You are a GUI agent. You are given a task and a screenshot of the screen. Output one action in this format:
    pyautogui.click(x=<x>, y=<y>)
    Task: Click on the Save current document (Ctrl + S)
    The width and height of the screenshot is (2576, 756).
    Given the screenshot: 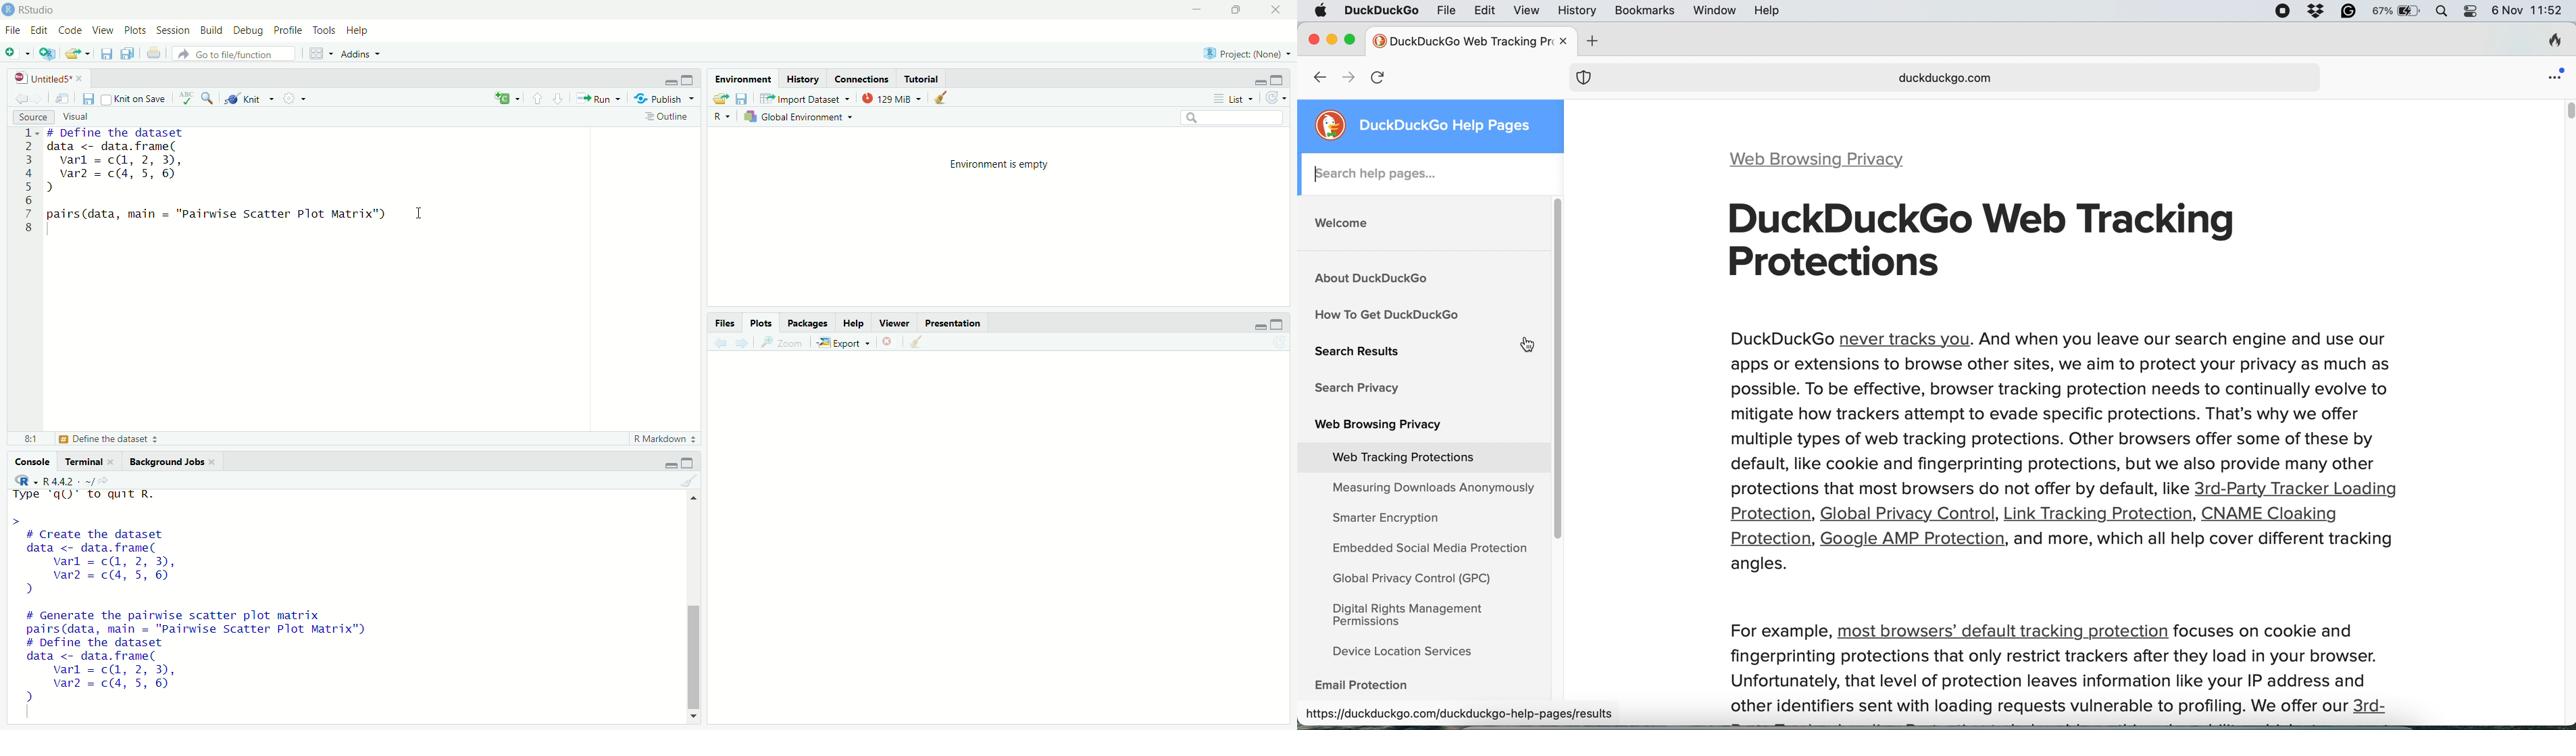 What is the action you would take?
    pyautogui.click(x=107, y=51)
    